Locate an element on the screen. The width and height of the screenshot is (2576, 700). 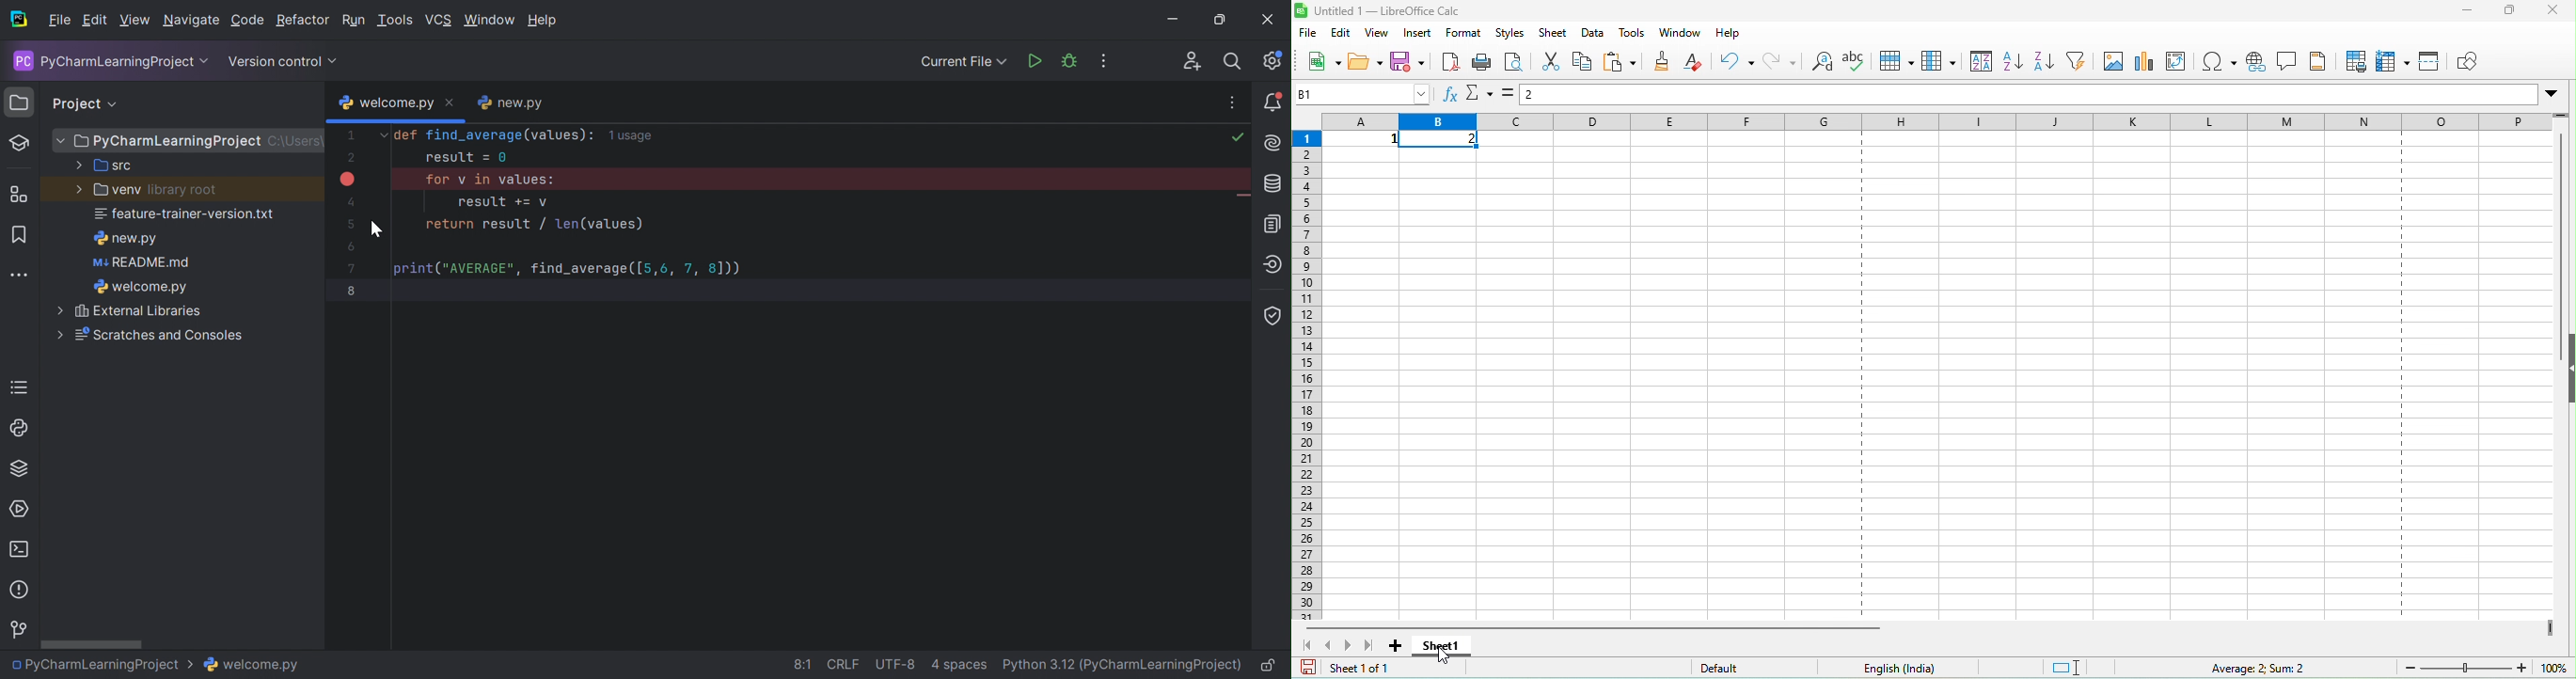
undo  is located at coordinates (1736, 63).